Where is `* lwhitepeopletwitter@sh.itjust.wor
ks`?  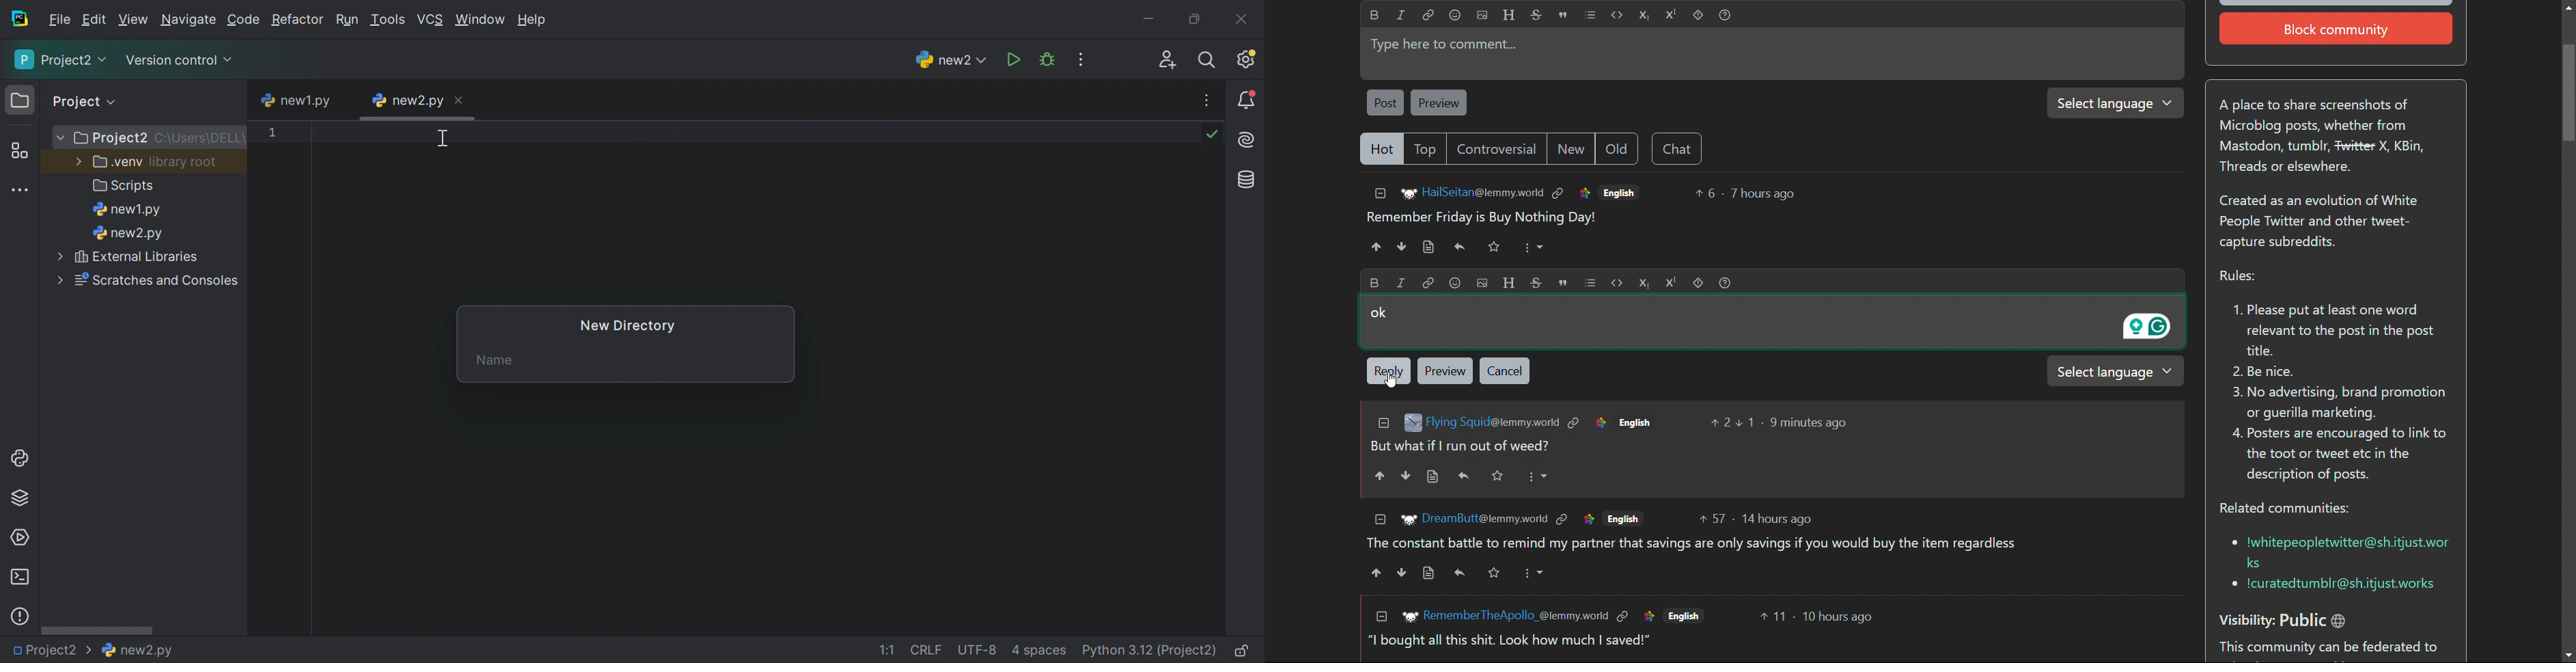 * lwhitepeopletwitter@sh.itjust.wor
ks is located at coordinates (2337, 550).